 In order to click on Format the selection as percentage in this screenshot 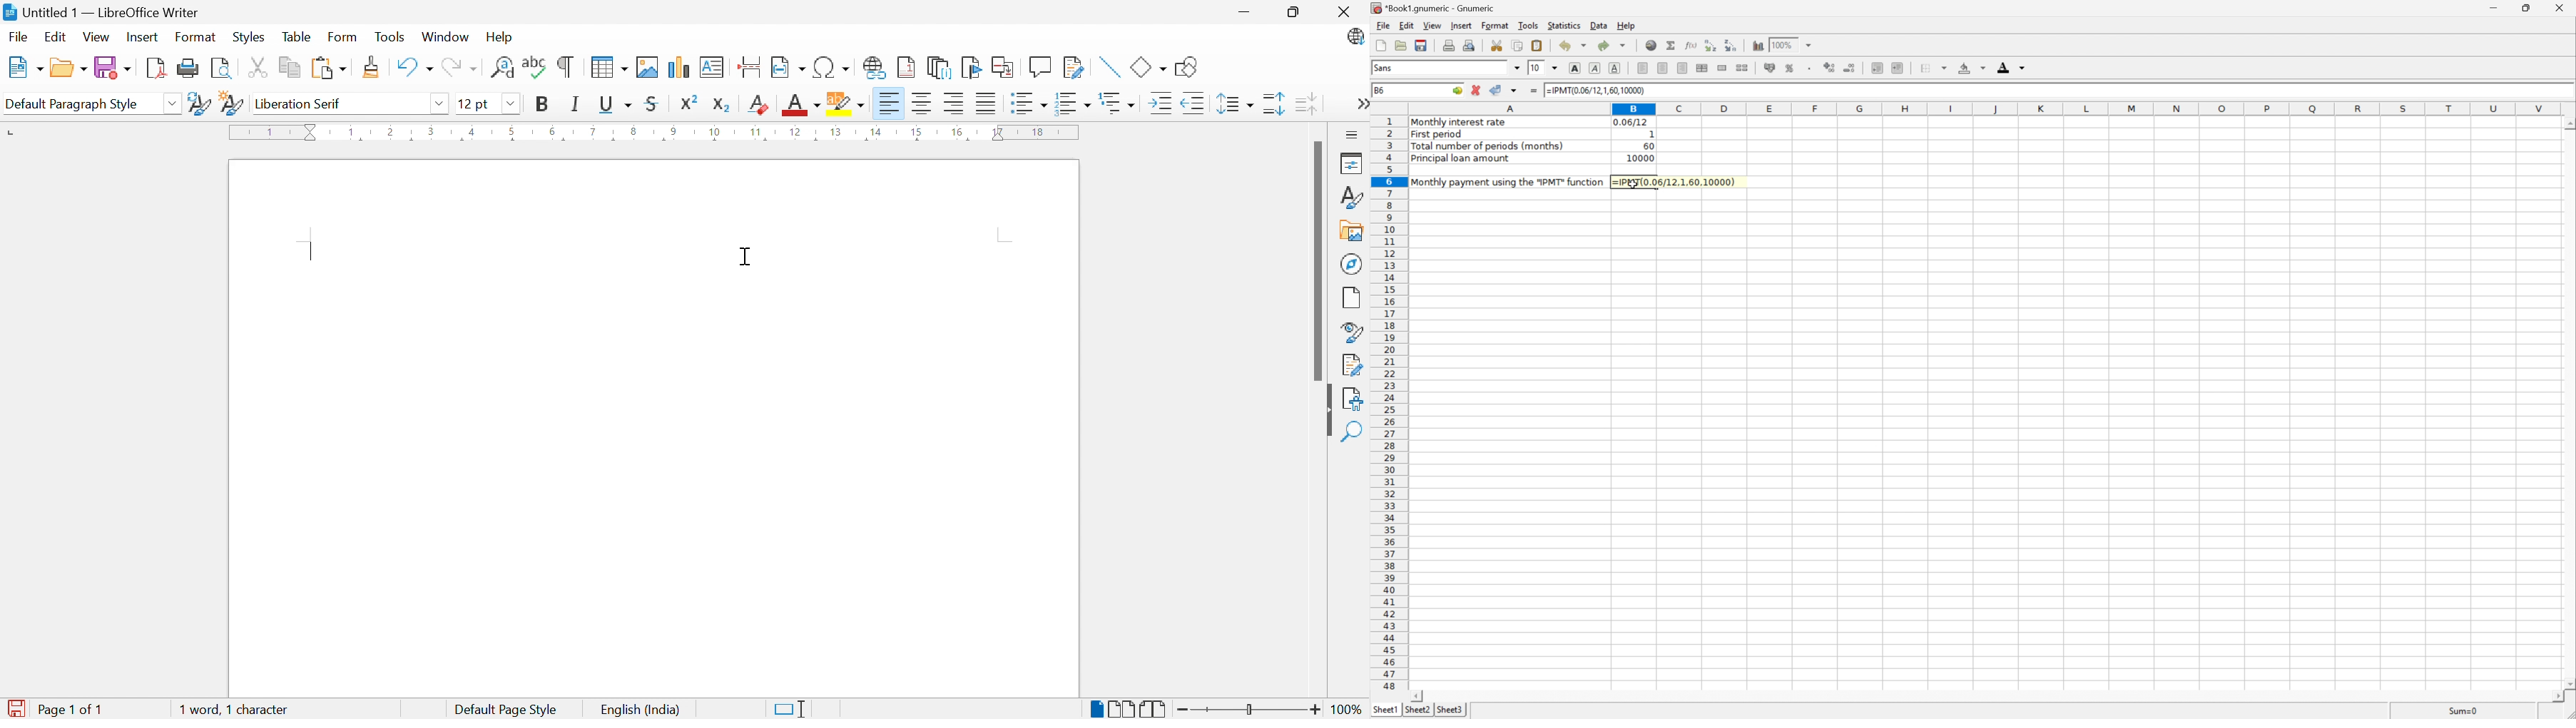, I will do `click(1790, 68)`.